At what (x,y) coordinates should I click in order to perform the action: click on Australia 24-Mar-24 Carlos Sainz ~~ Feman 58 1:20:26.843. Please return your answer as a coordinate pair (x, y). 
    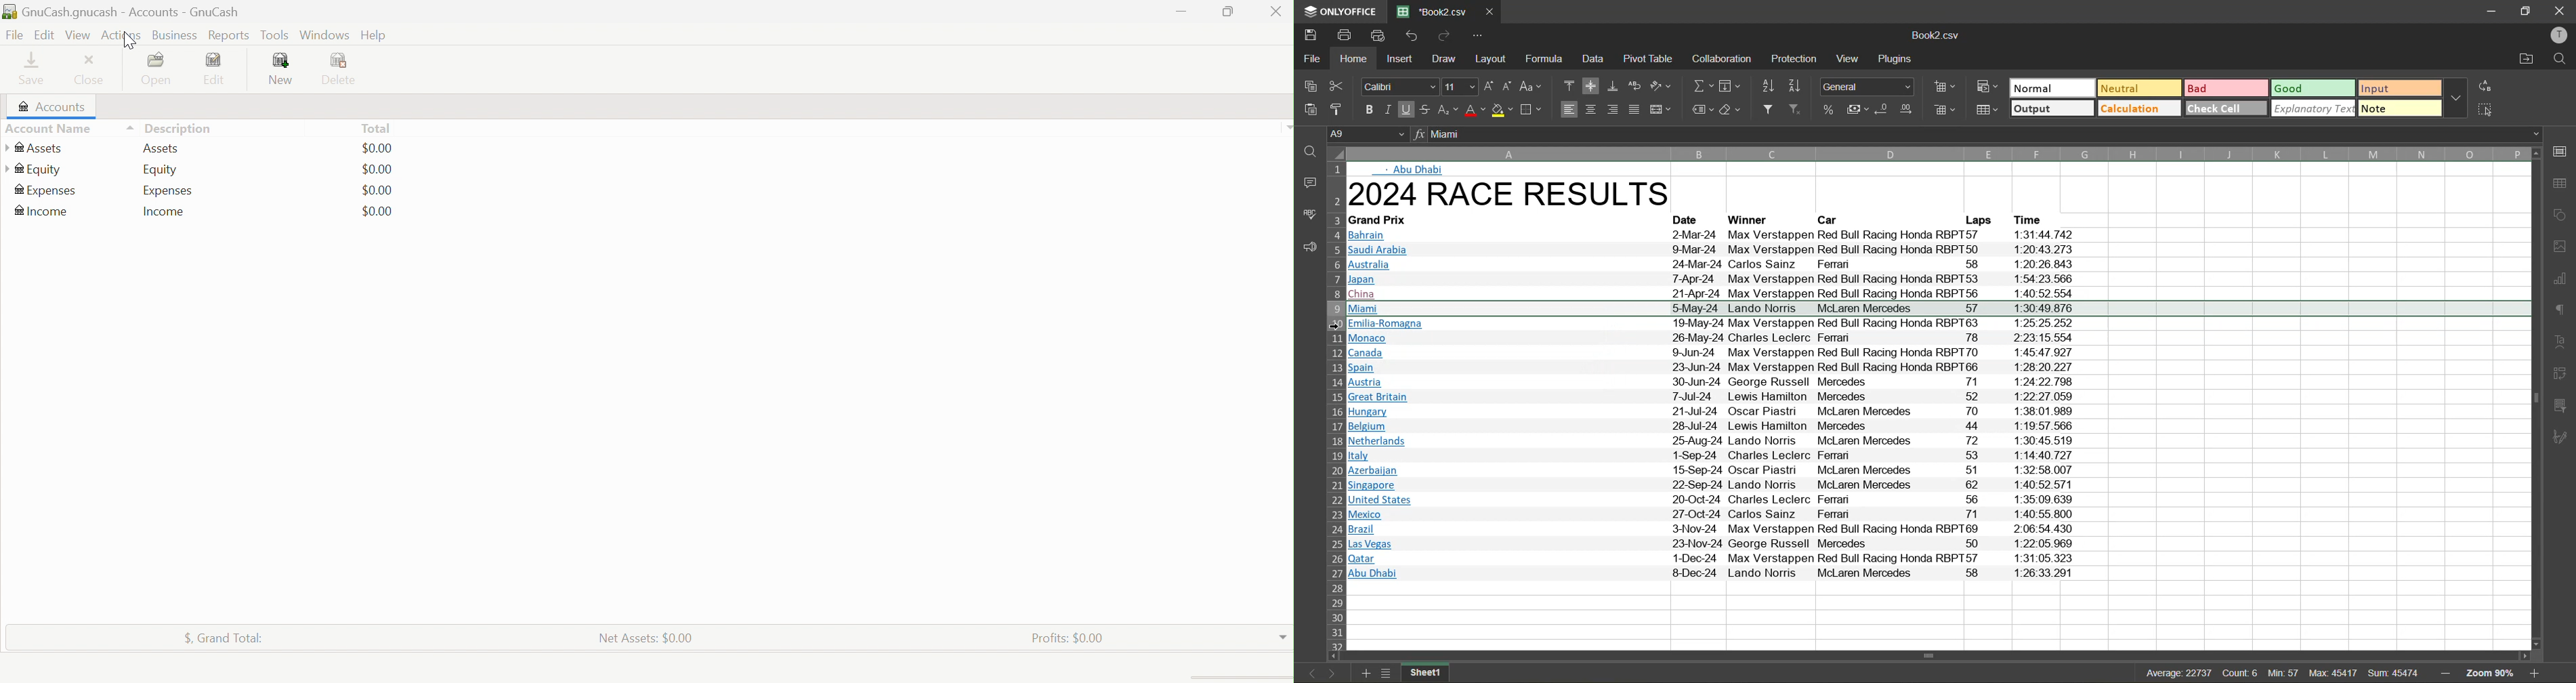
    Looking at the image, I should click on (1713, 266).